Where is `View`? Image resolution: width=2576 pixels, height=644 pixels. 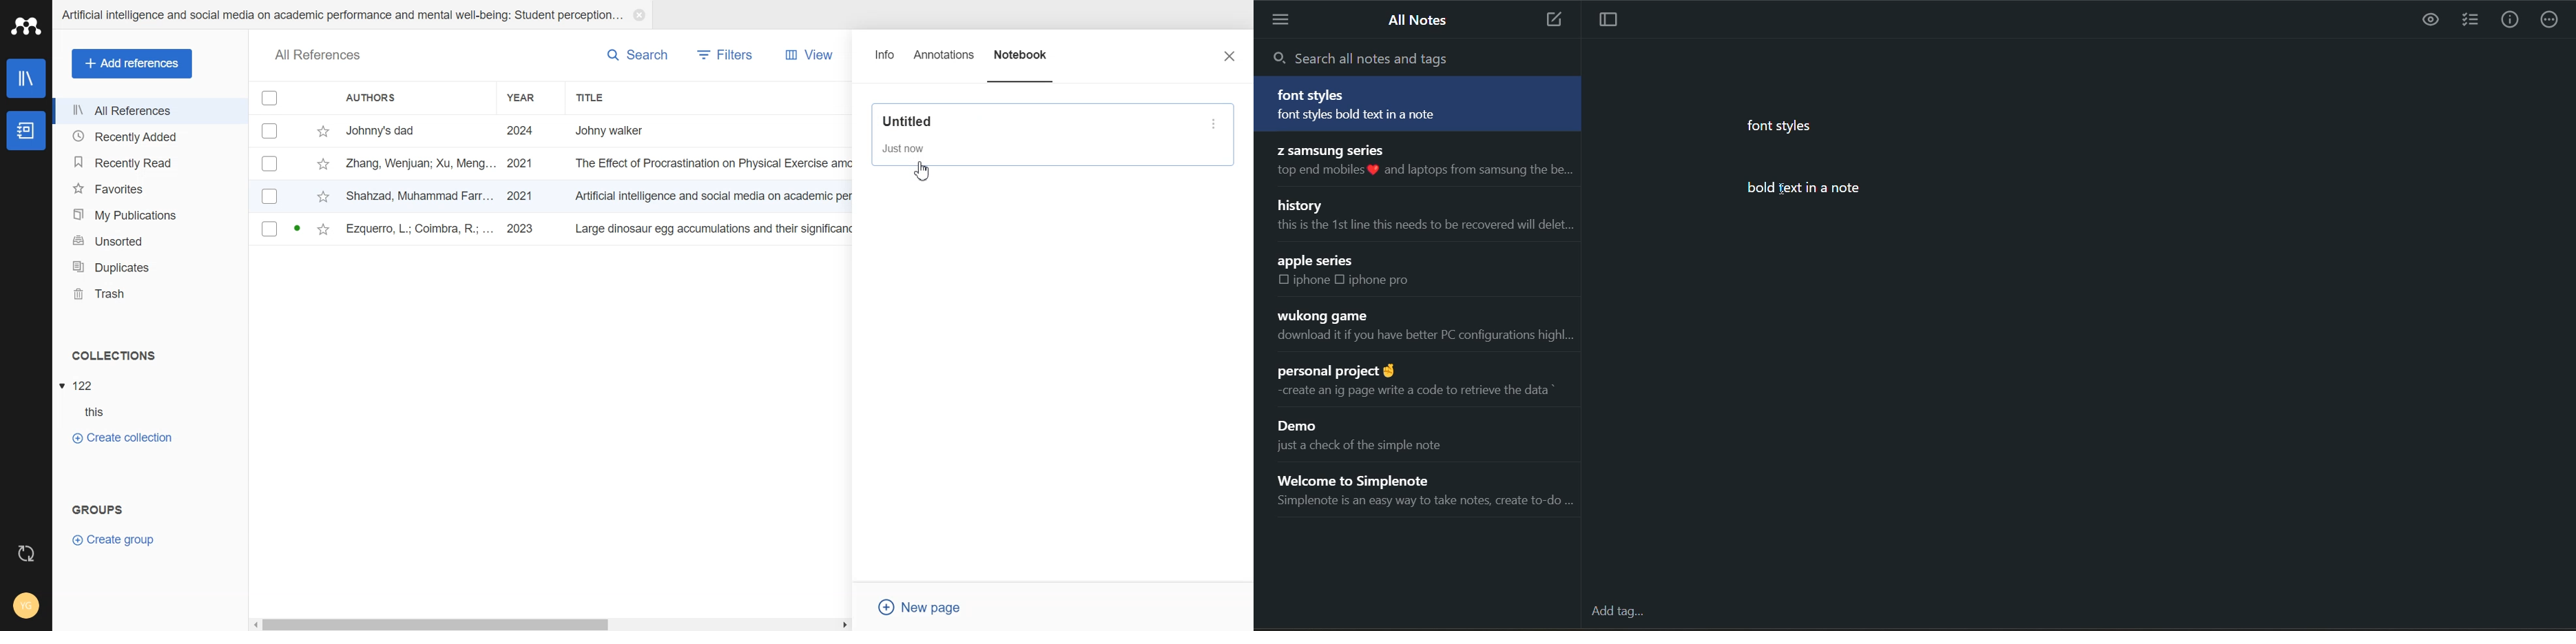
View is located at coordinates (805, 55).